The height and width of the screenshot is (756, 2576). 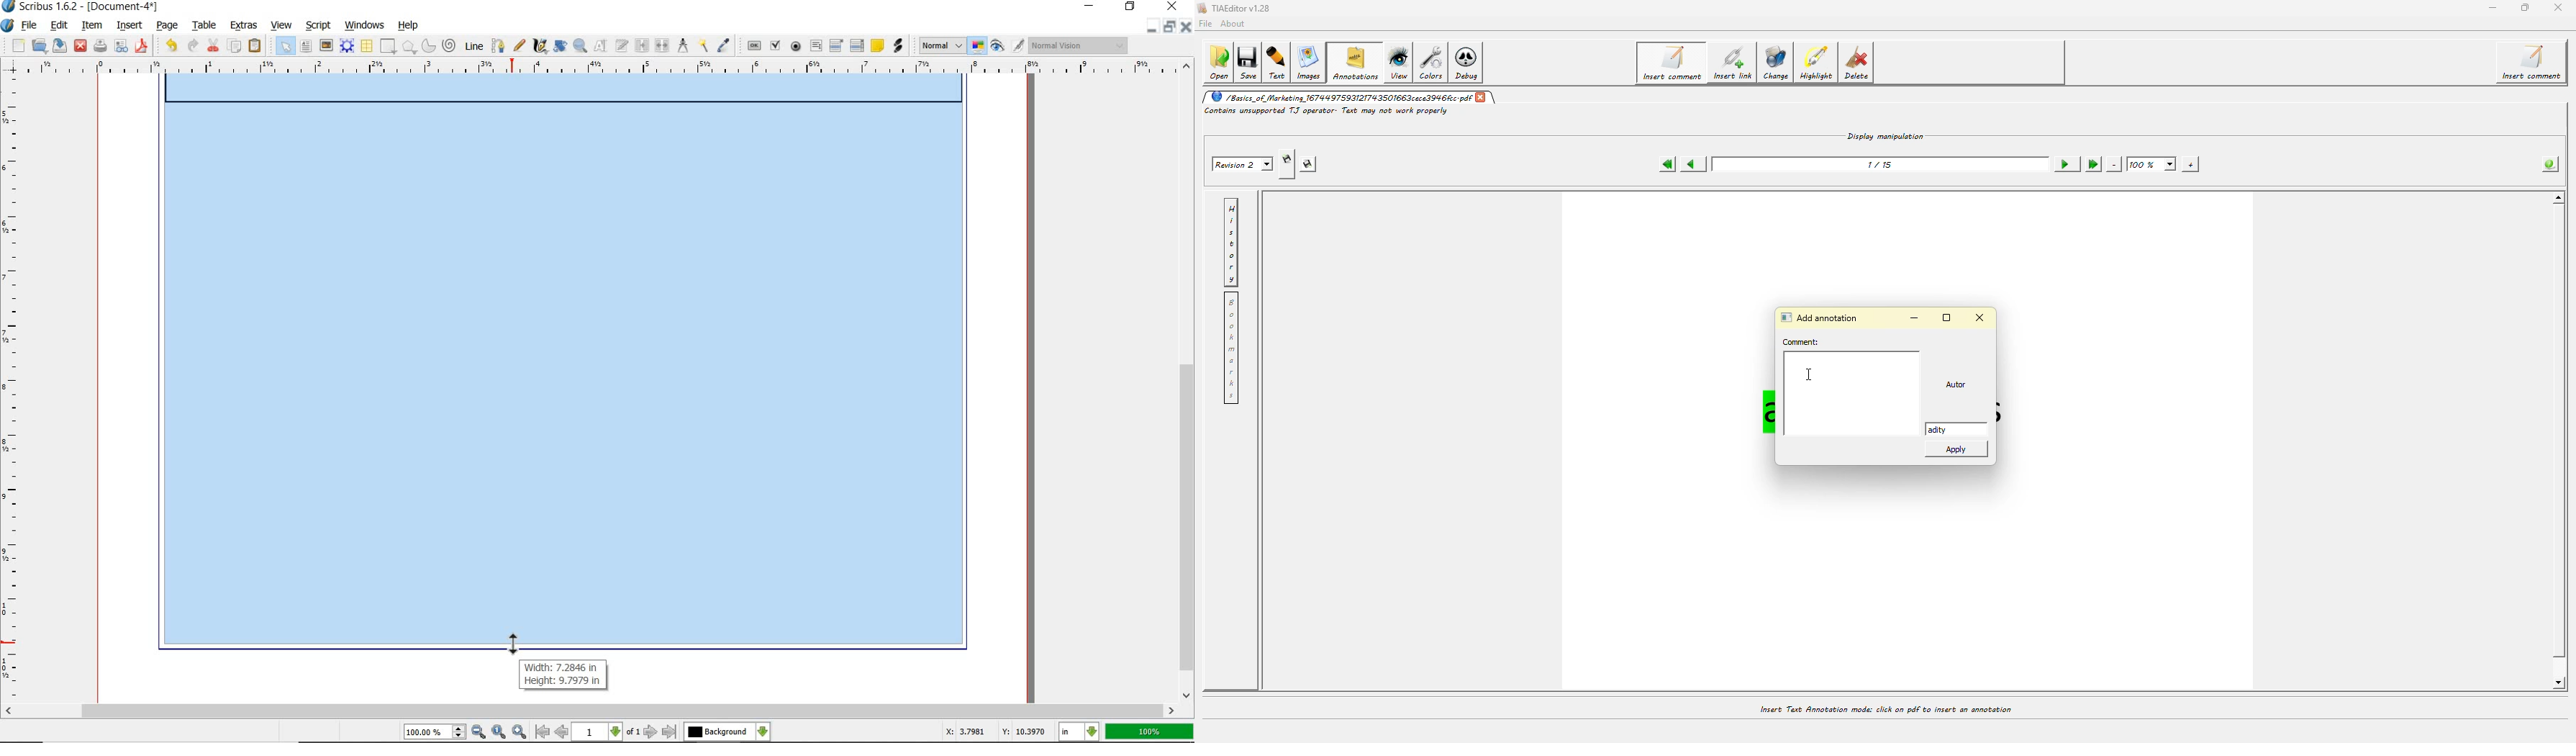 What do you see at coordinates (99, 46) in the screenshot?
I see `print` at bounding box center [99, 46].